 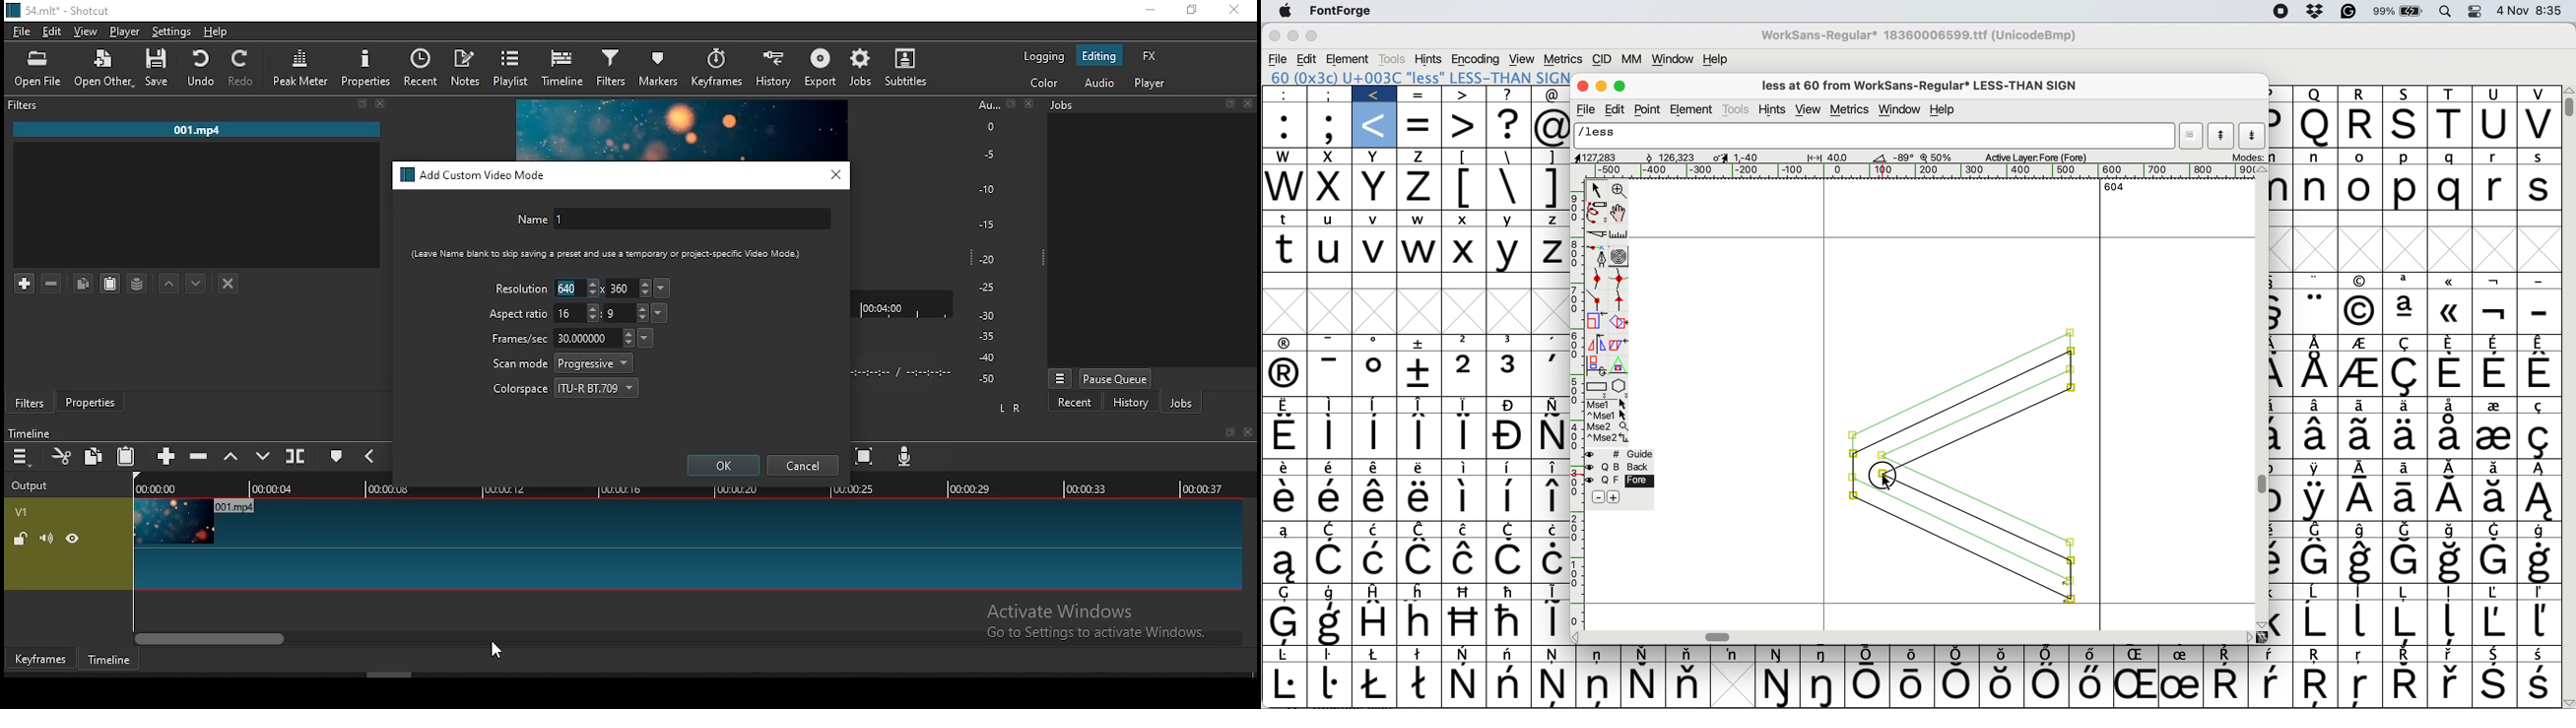 I want to click on 00:00:08, so click(x=396, y=489).